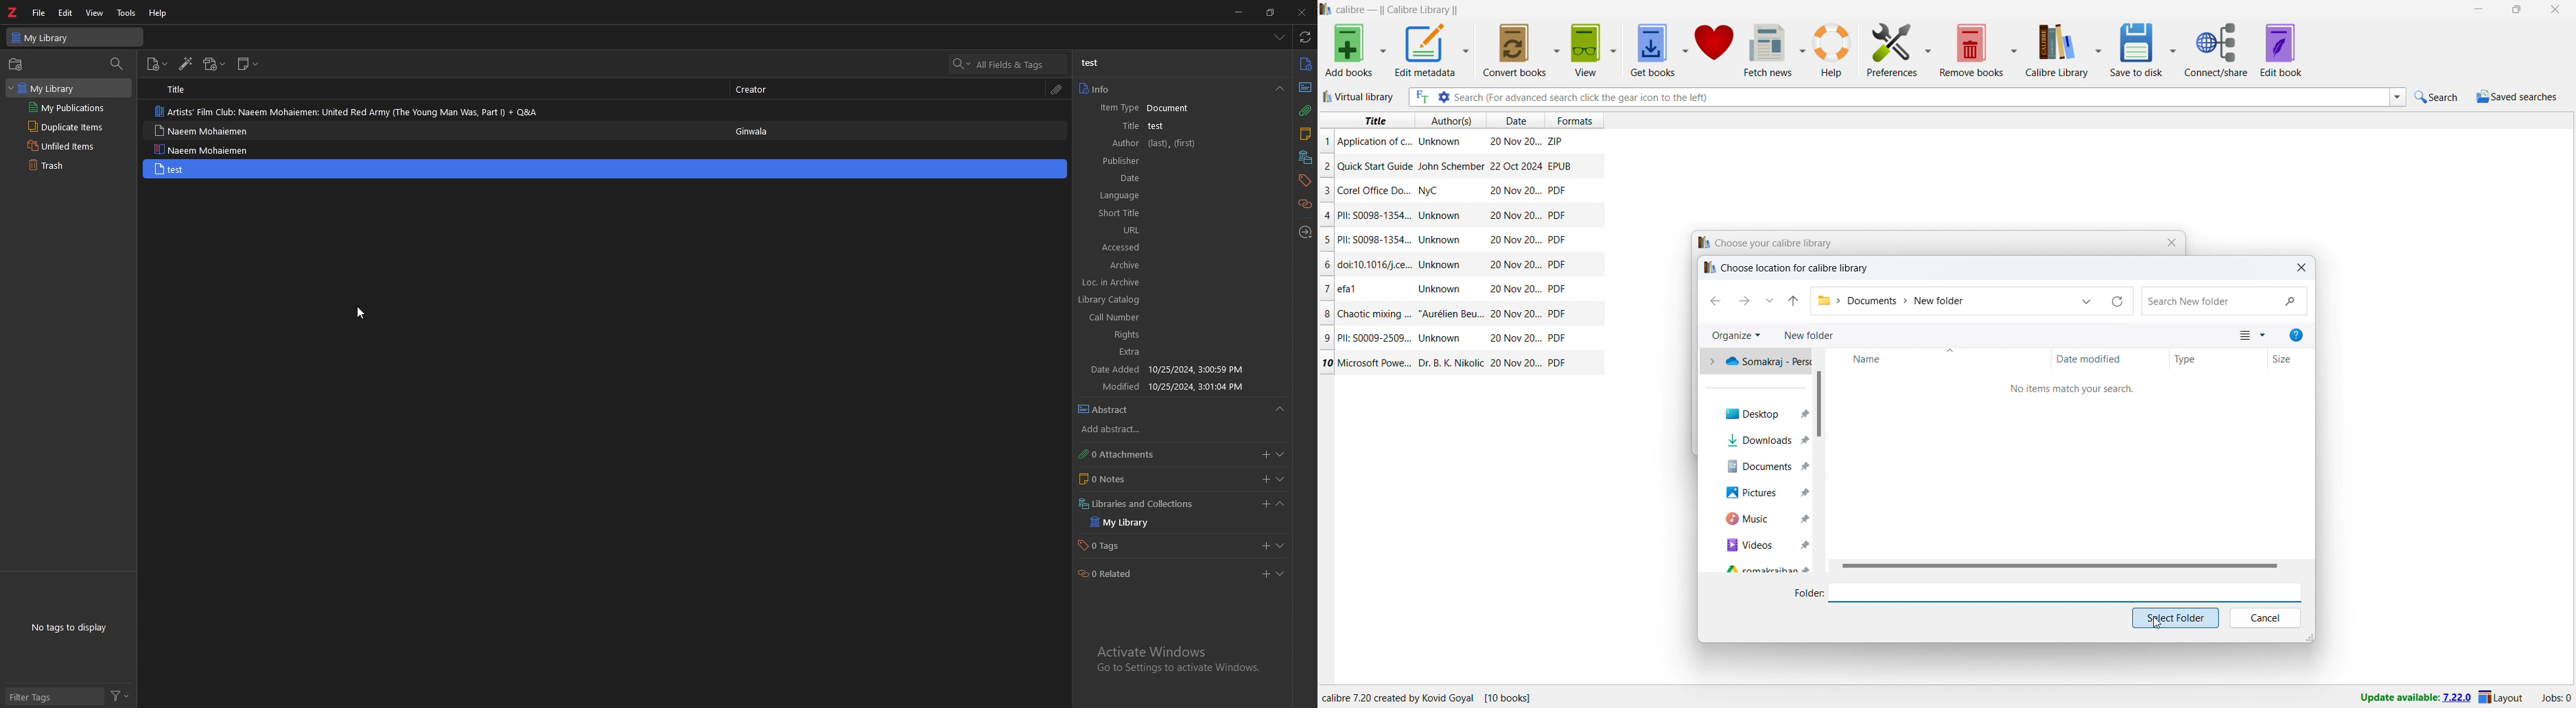  I want to click on notes, so click(1305, 134).